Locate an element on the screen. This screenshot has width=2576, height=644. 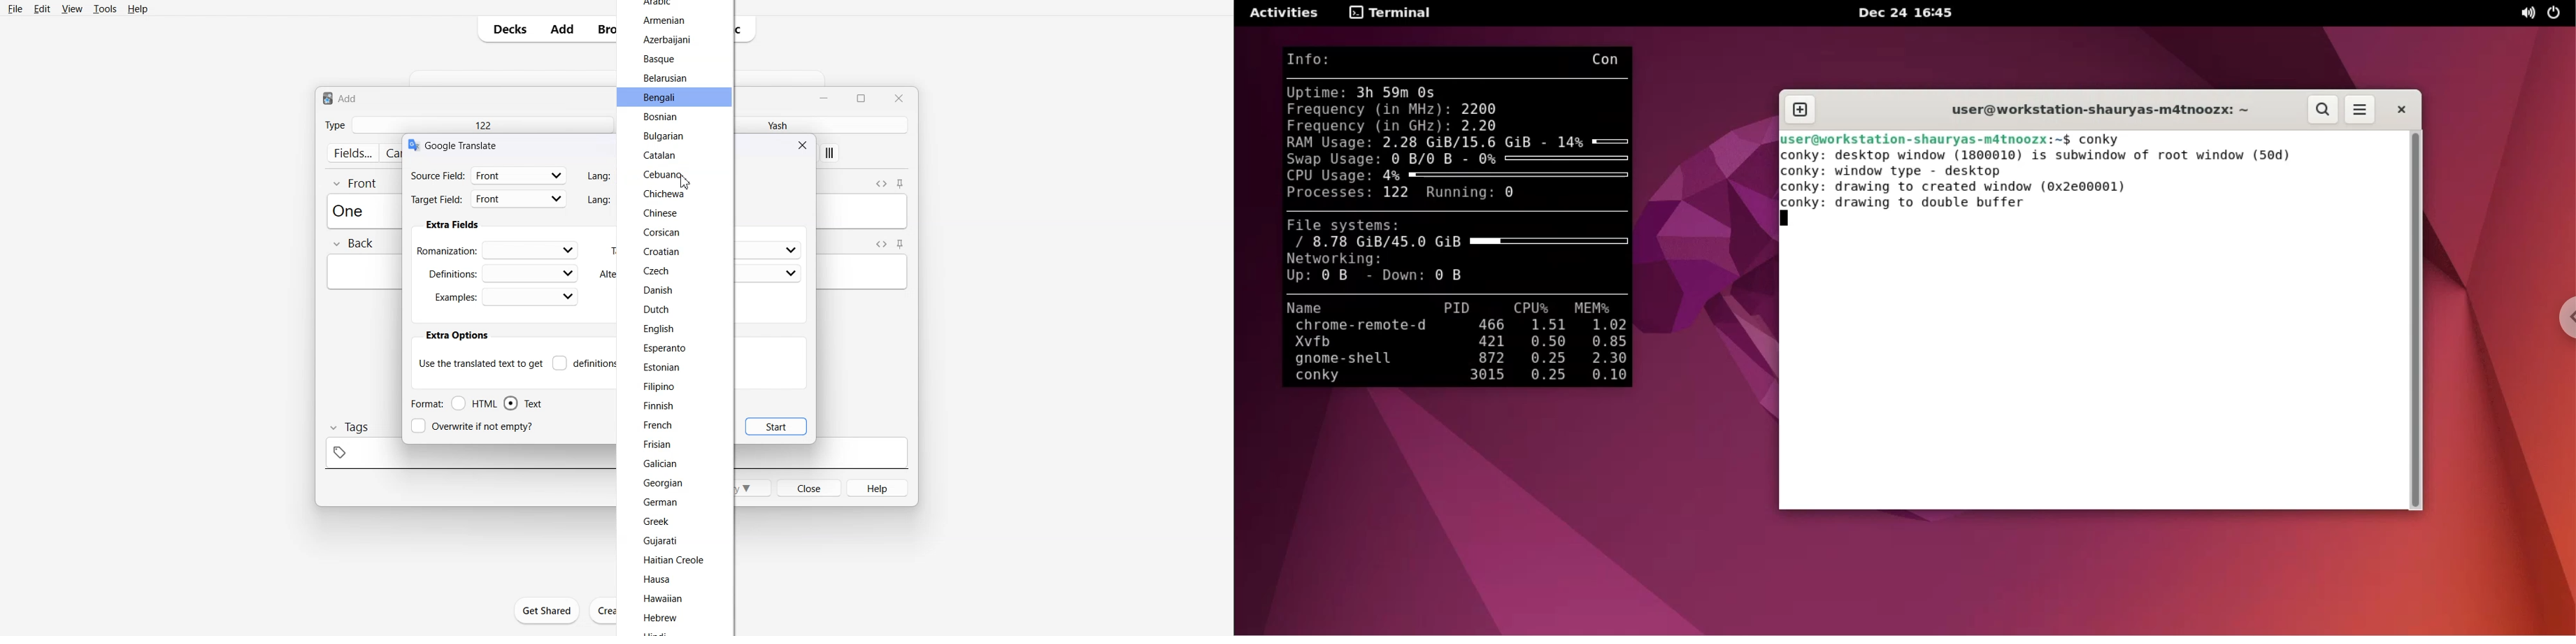
Gujarati is located at coordinates (662, 542).